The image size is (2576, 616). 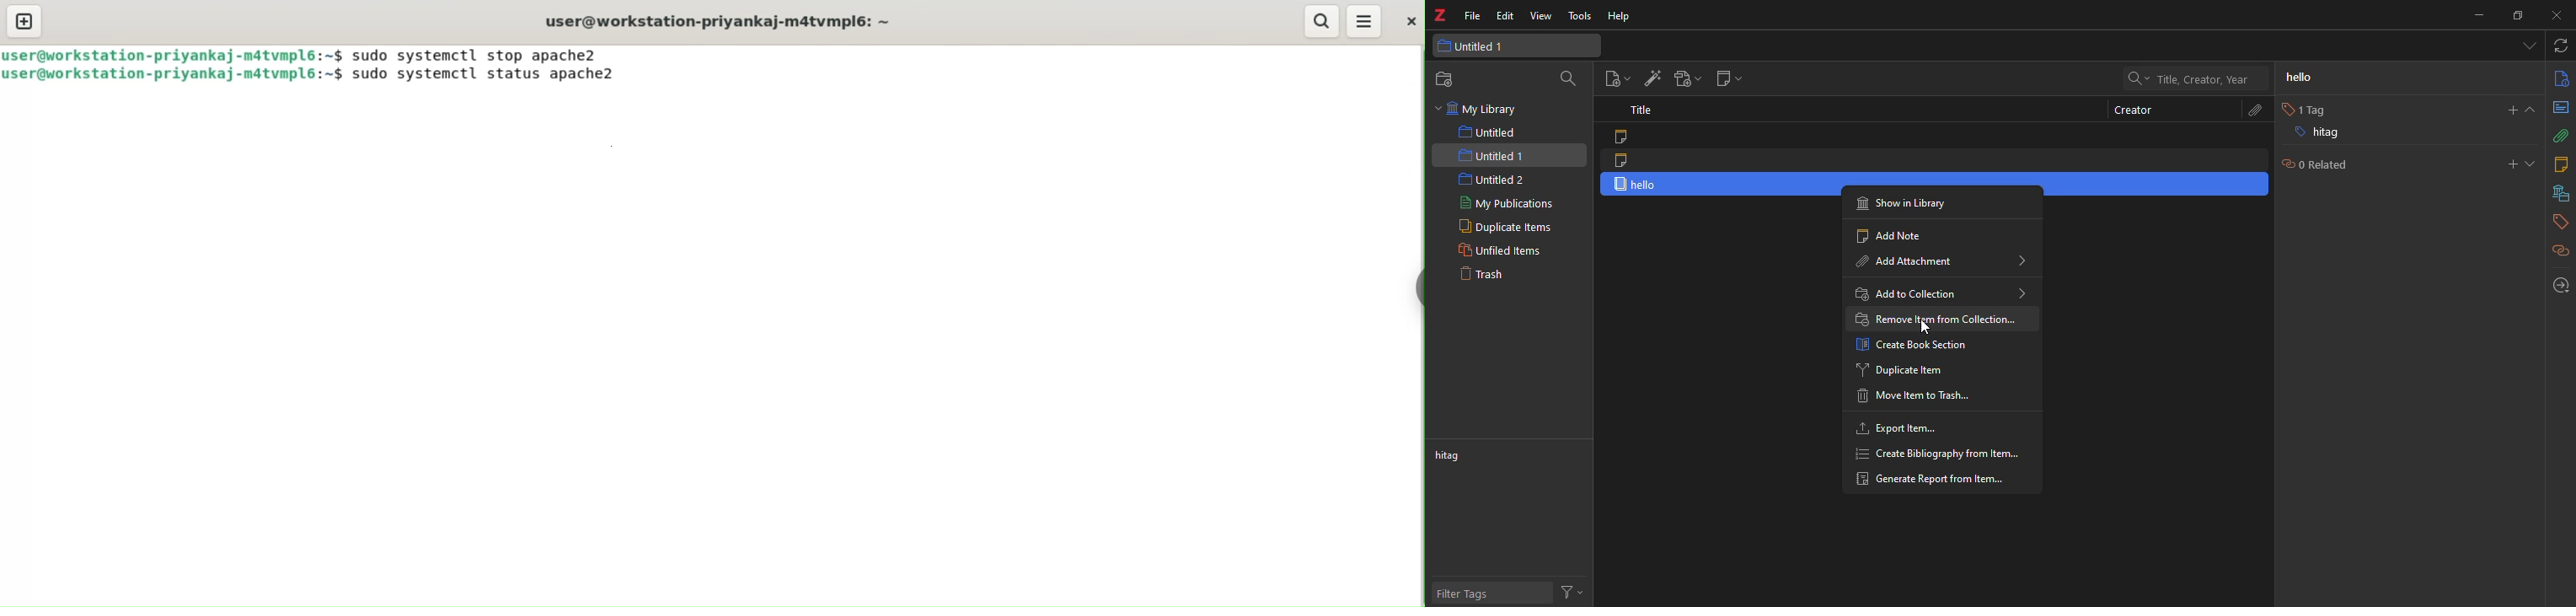 What do you see at coordinates (1539, 17) in the screenshot?
I see `view` at bounding box center [1539, 17].